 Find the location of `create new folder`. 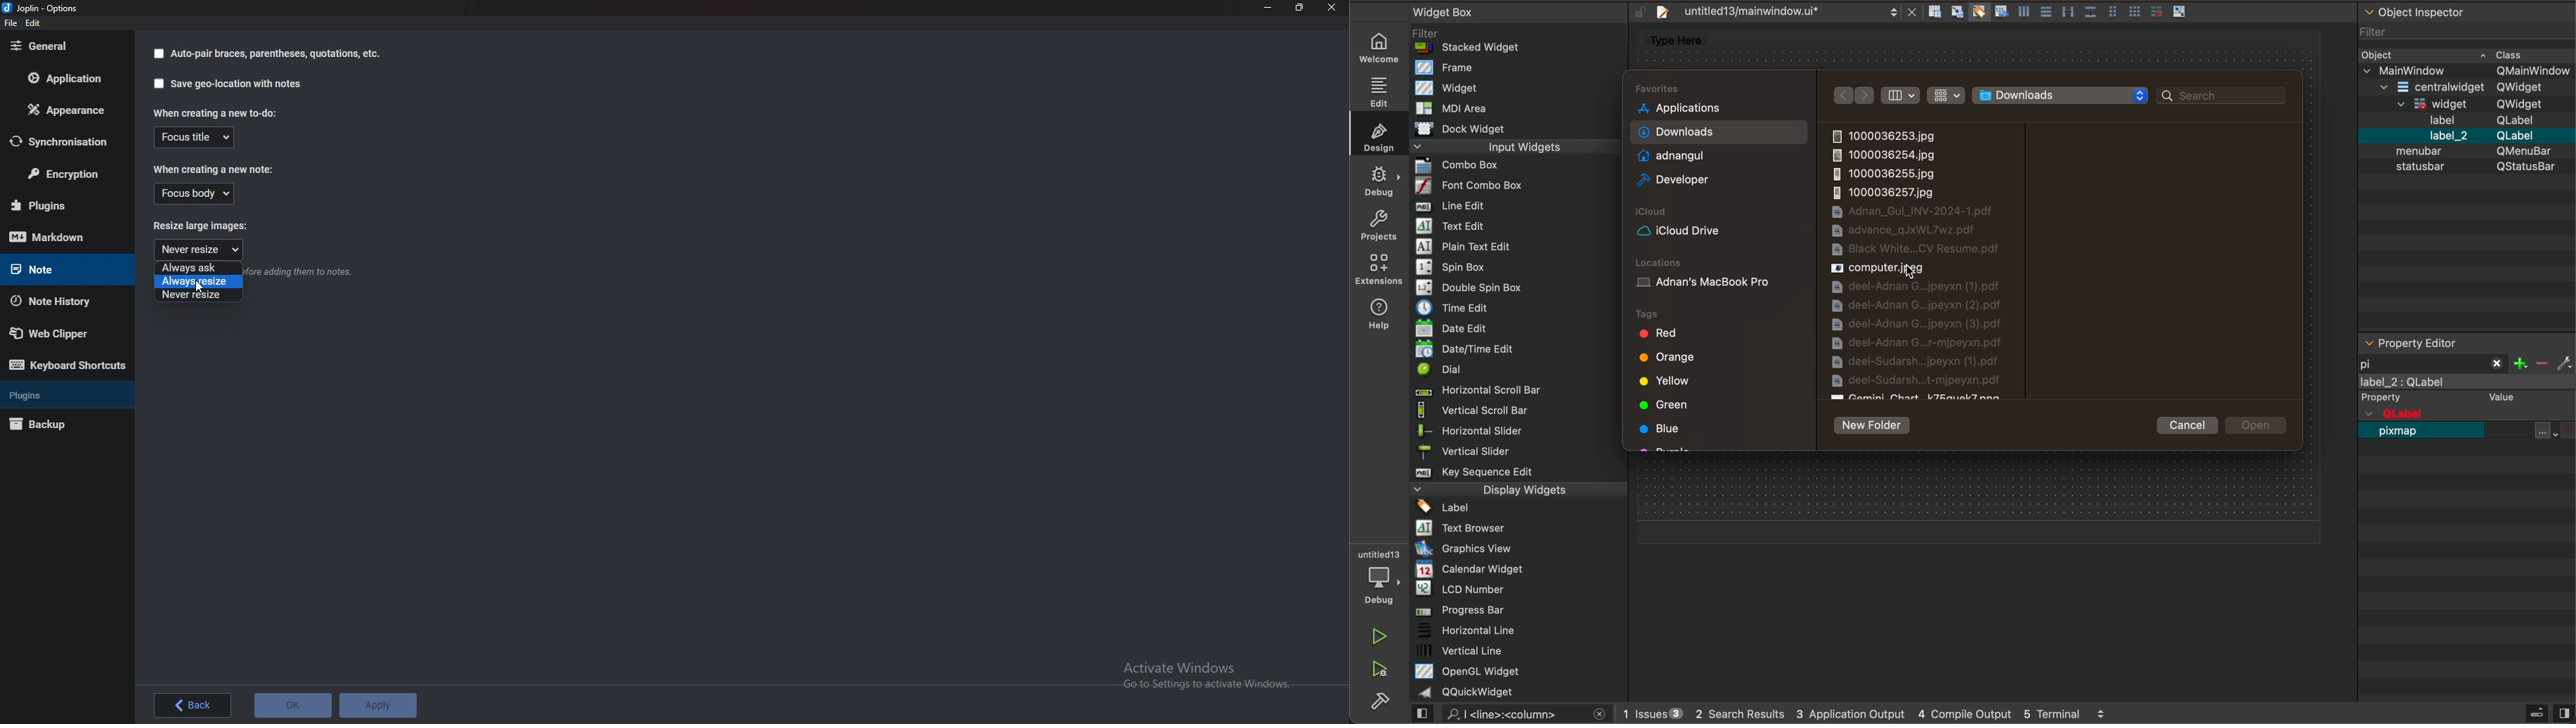

create new folder is located at coordinates (1877, 423).